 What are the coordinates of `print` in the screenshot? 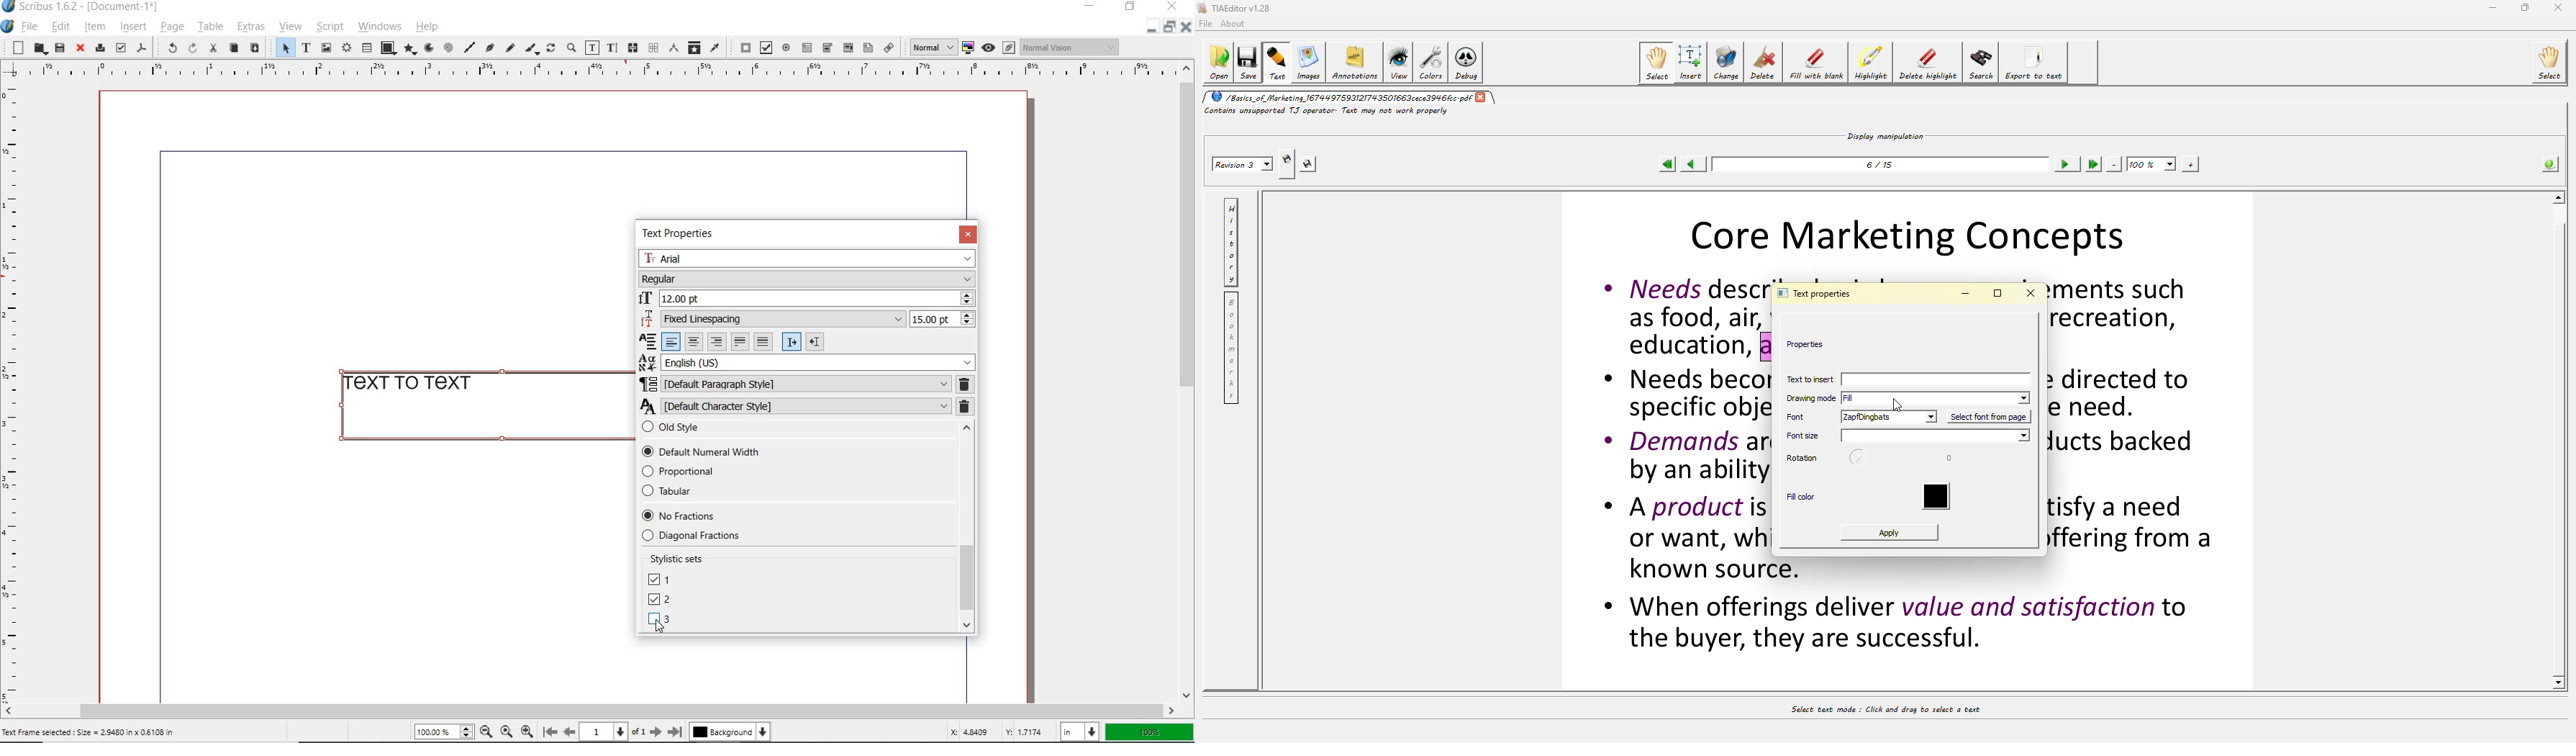 It's located at (99, 47).